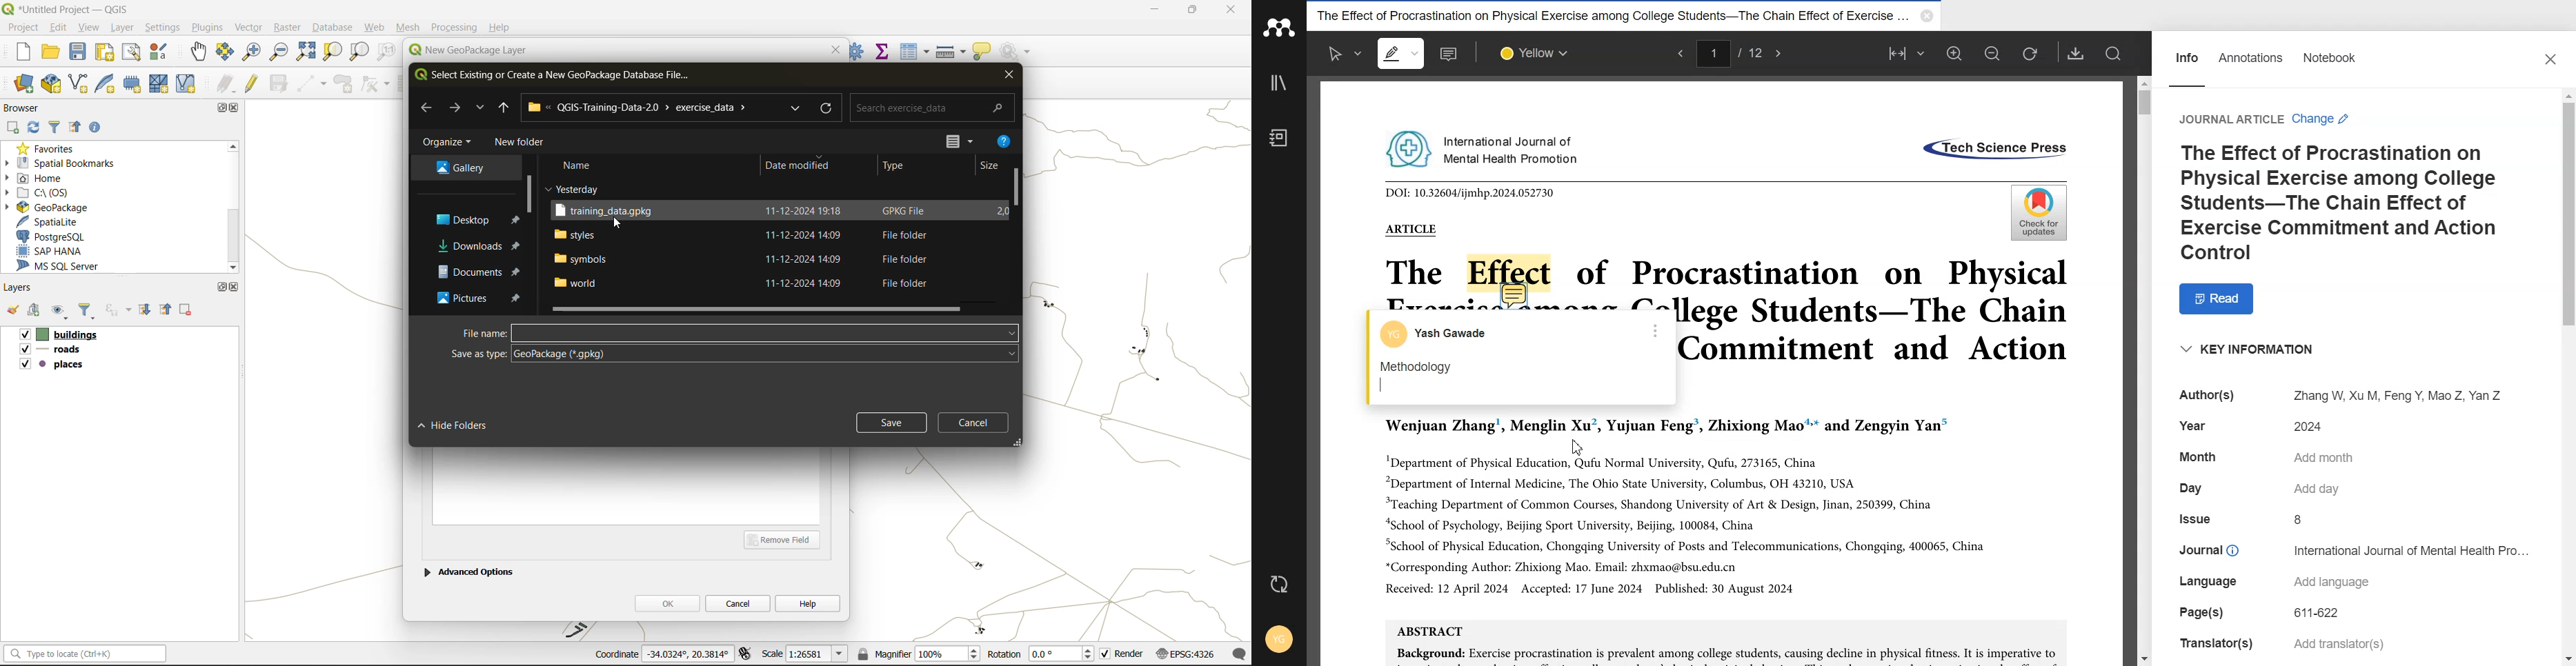 The image size is (2576, 672). I want to click on open, so click(12, 313).